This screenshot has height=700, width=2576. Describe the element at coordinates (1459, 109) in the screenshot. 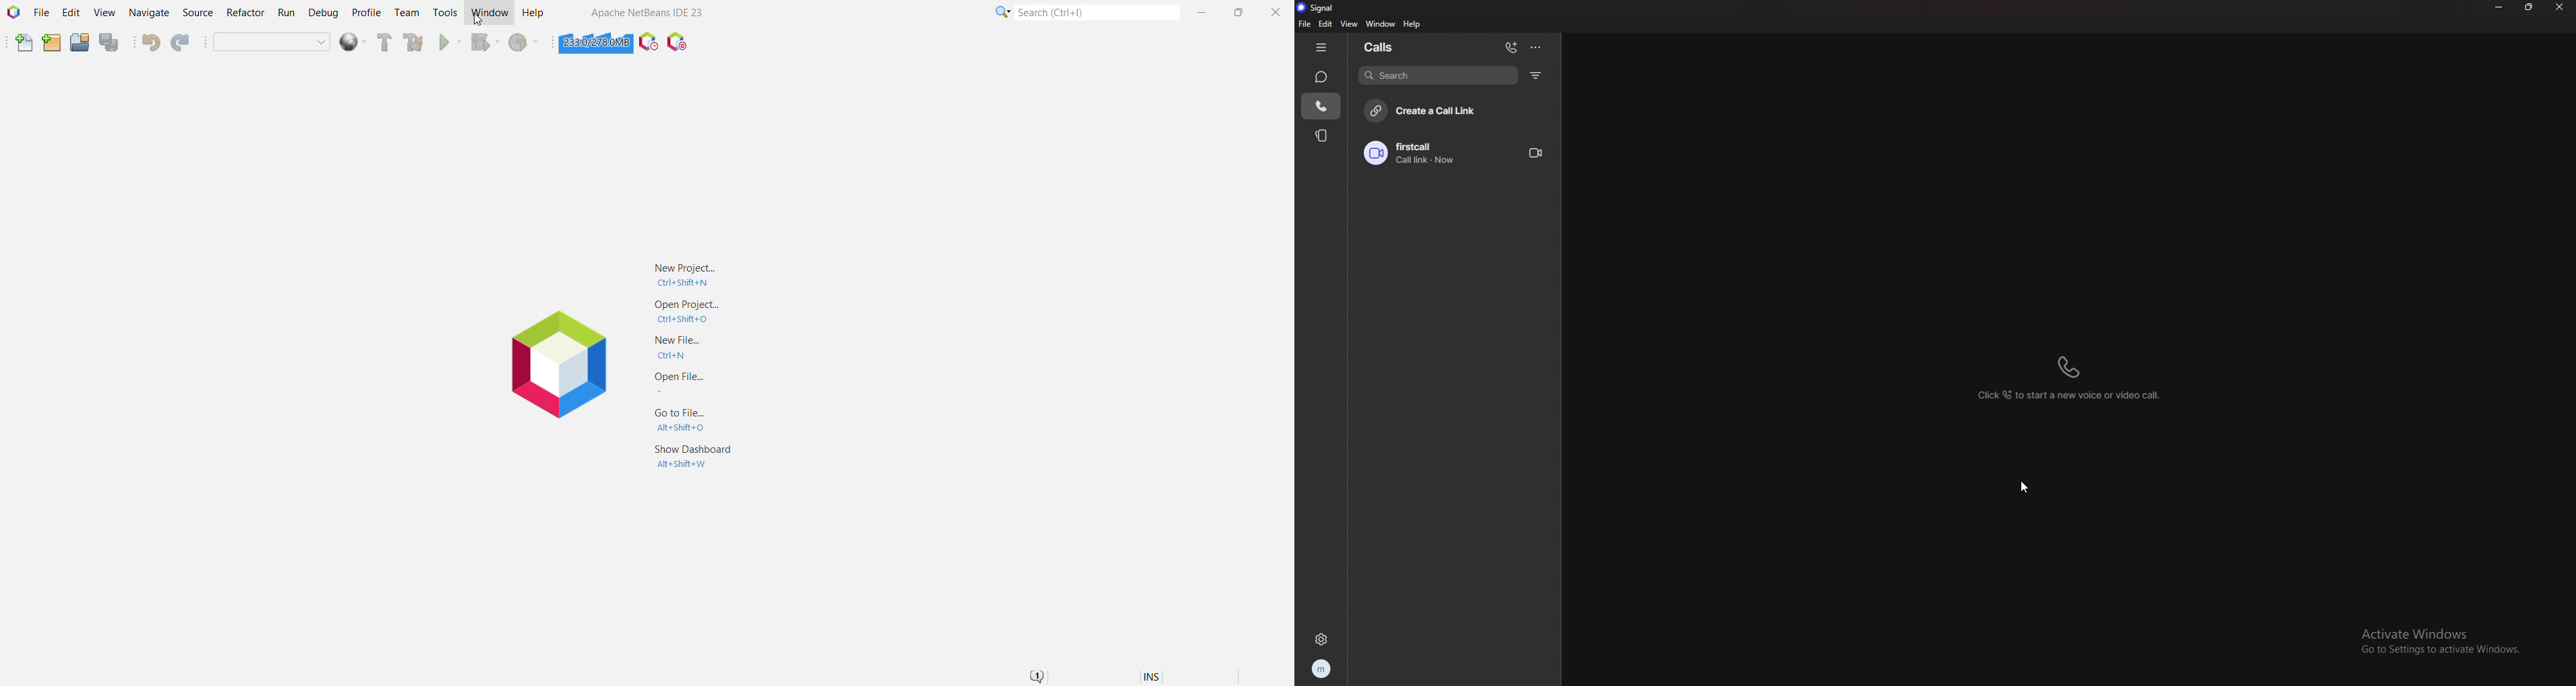

I see `create a call link` at that location.